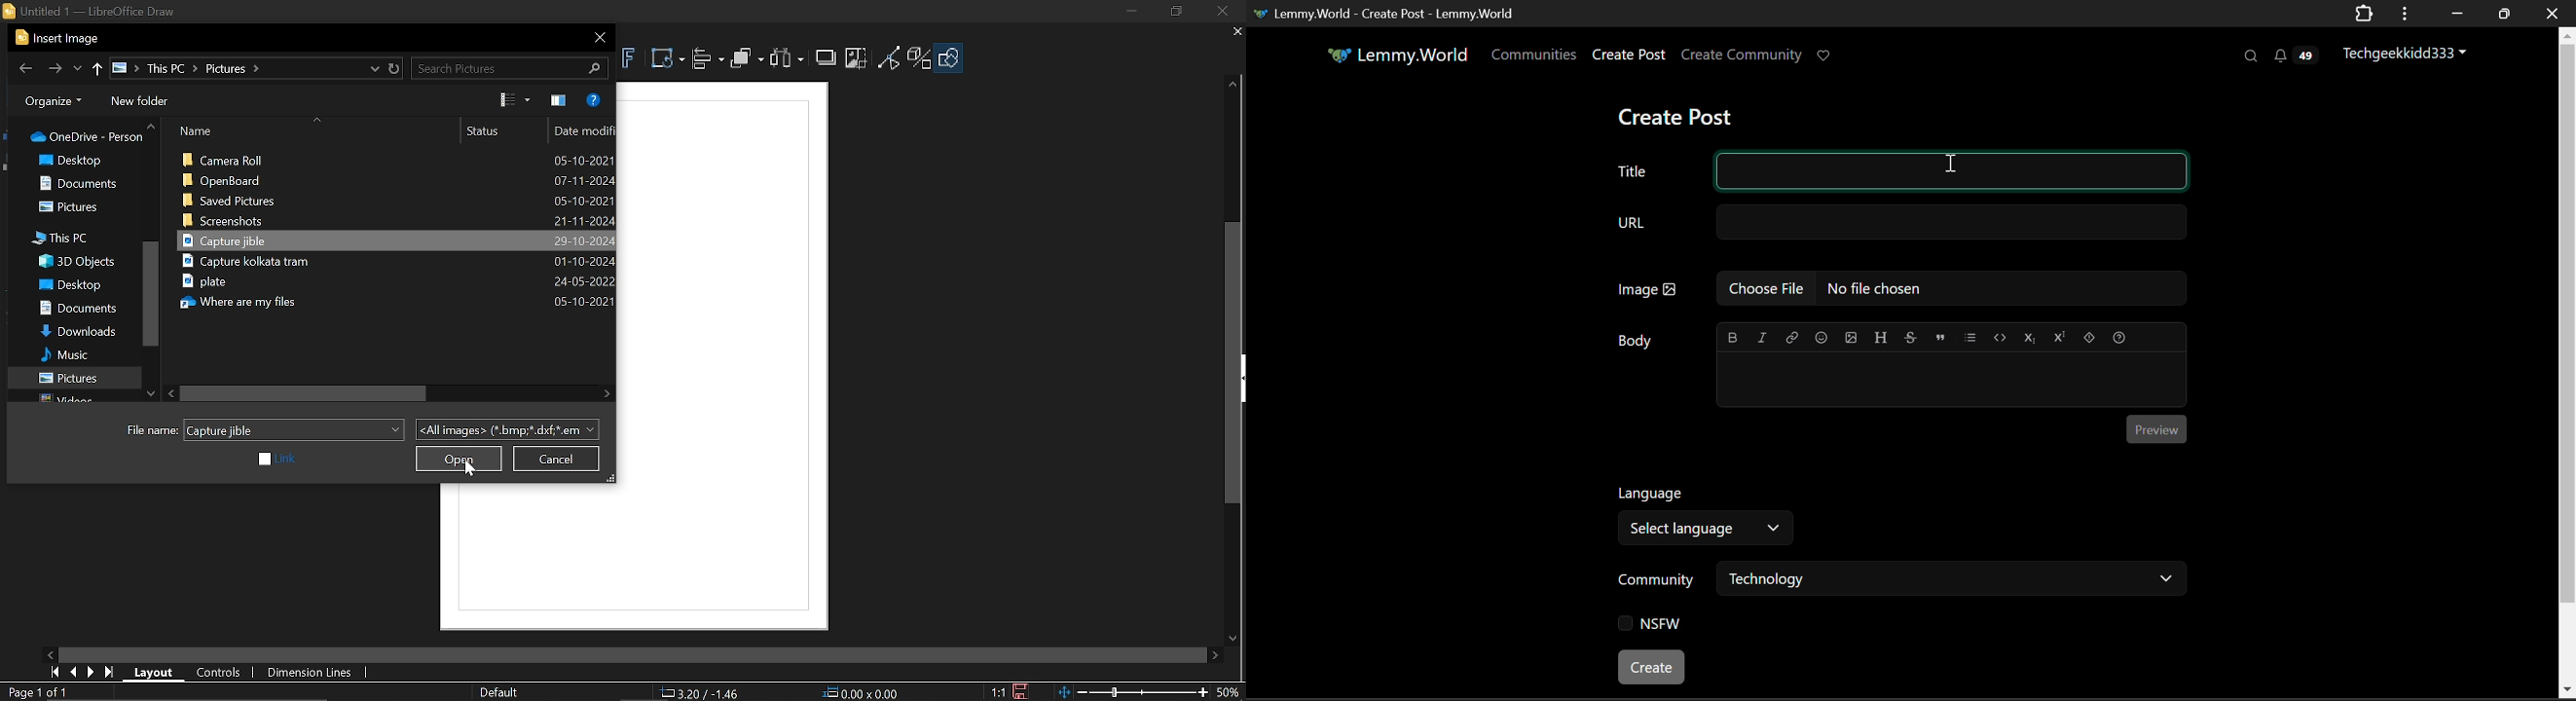 This screenshot has height=728, width=2576. What do you see at coordinates (312, 673) in the screenshot?
I see `Dimension lines` at bounding box center [312, 673].